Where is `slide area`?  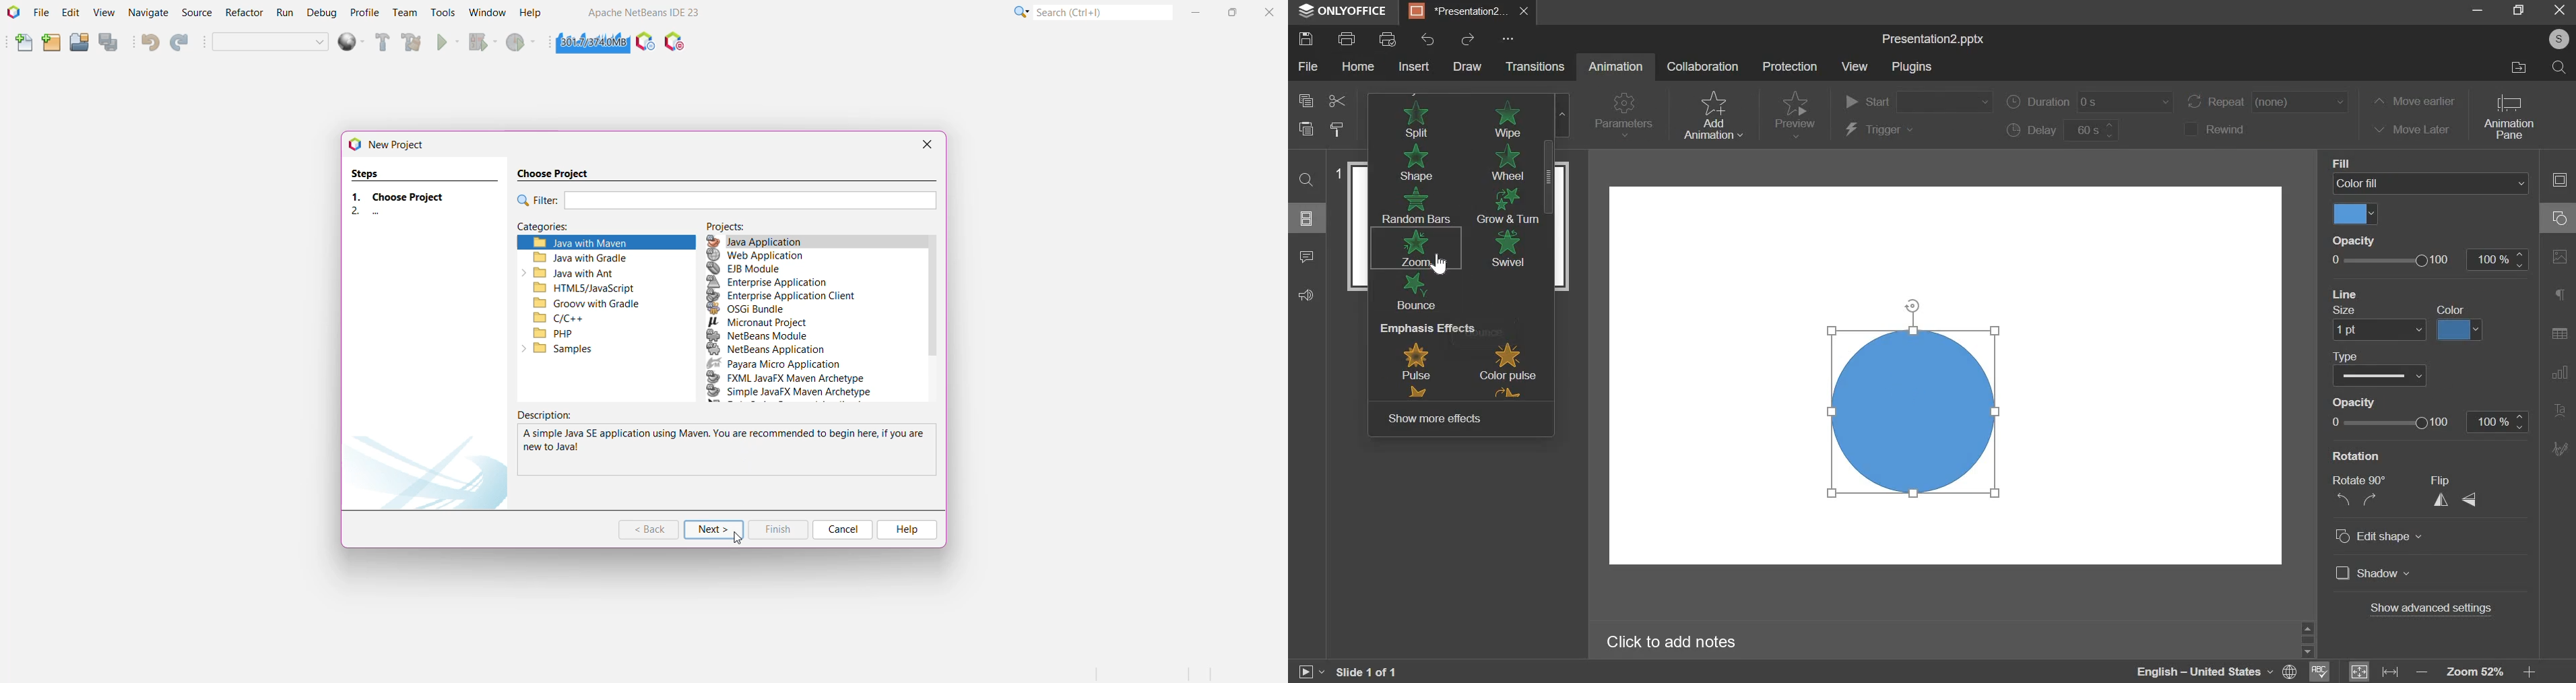
slide area is located at coordinates (1949, 368).